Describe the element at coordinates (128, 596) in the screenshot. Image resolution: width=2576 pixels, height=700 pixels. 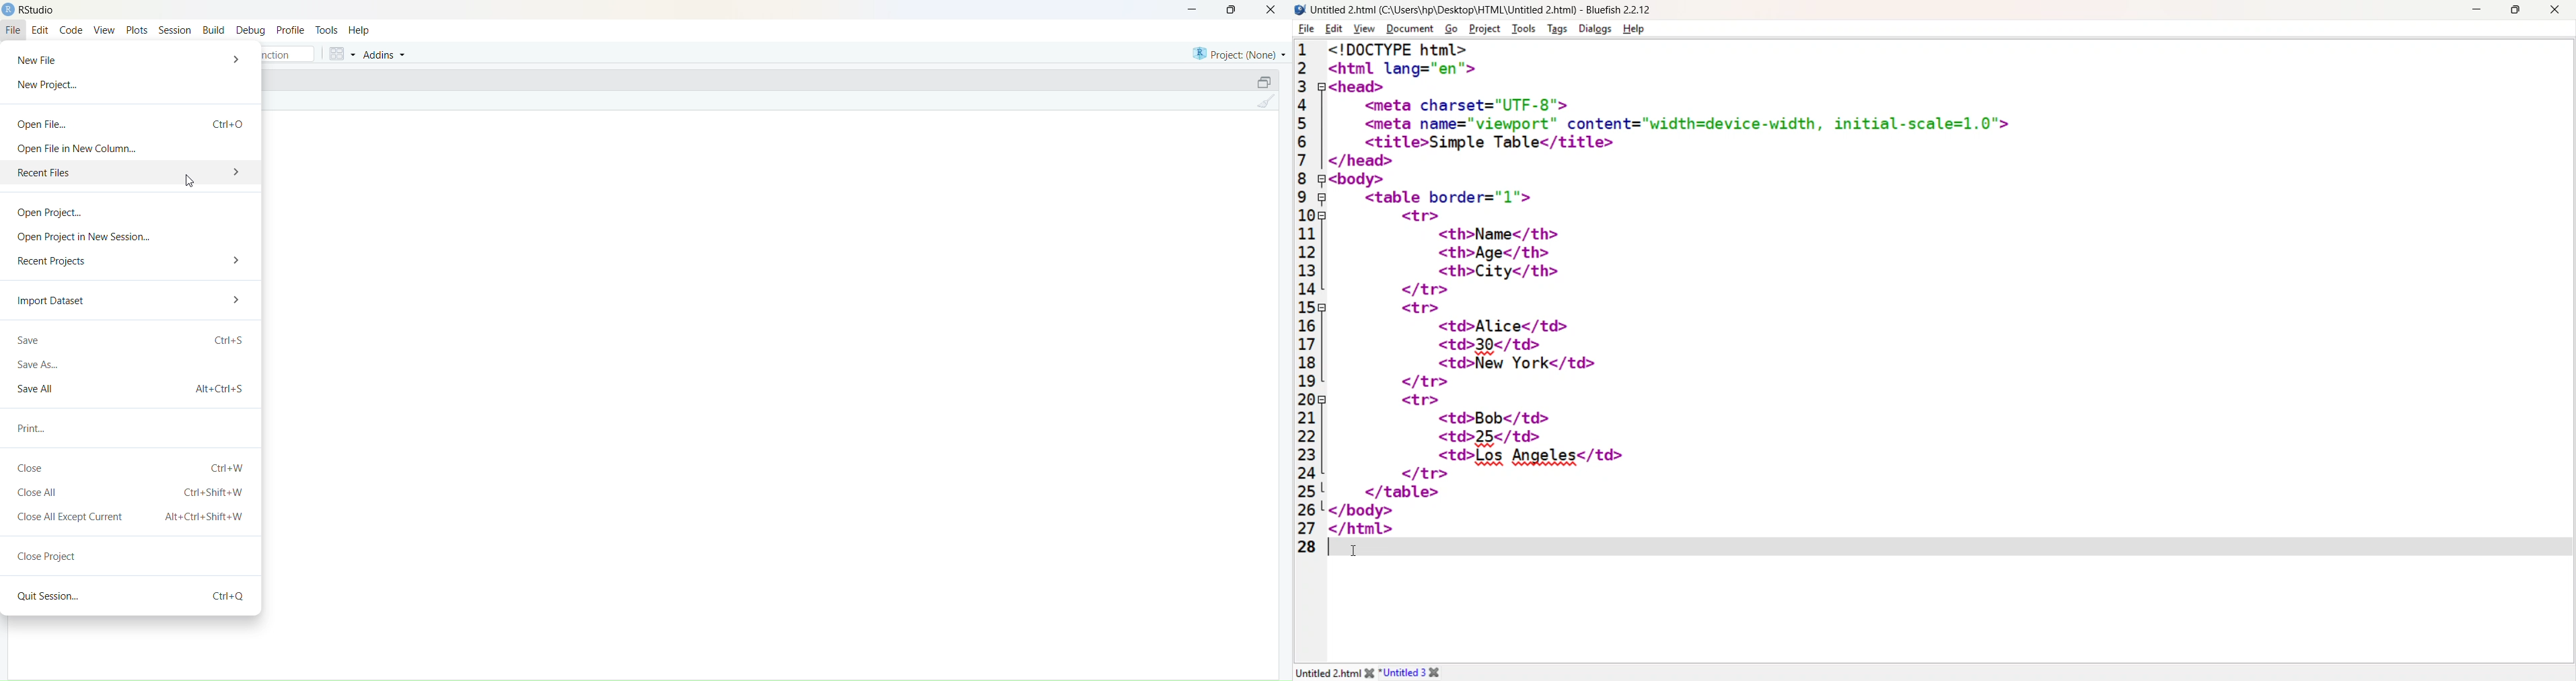
I see `Quit Session... ctri+Q` at that location.